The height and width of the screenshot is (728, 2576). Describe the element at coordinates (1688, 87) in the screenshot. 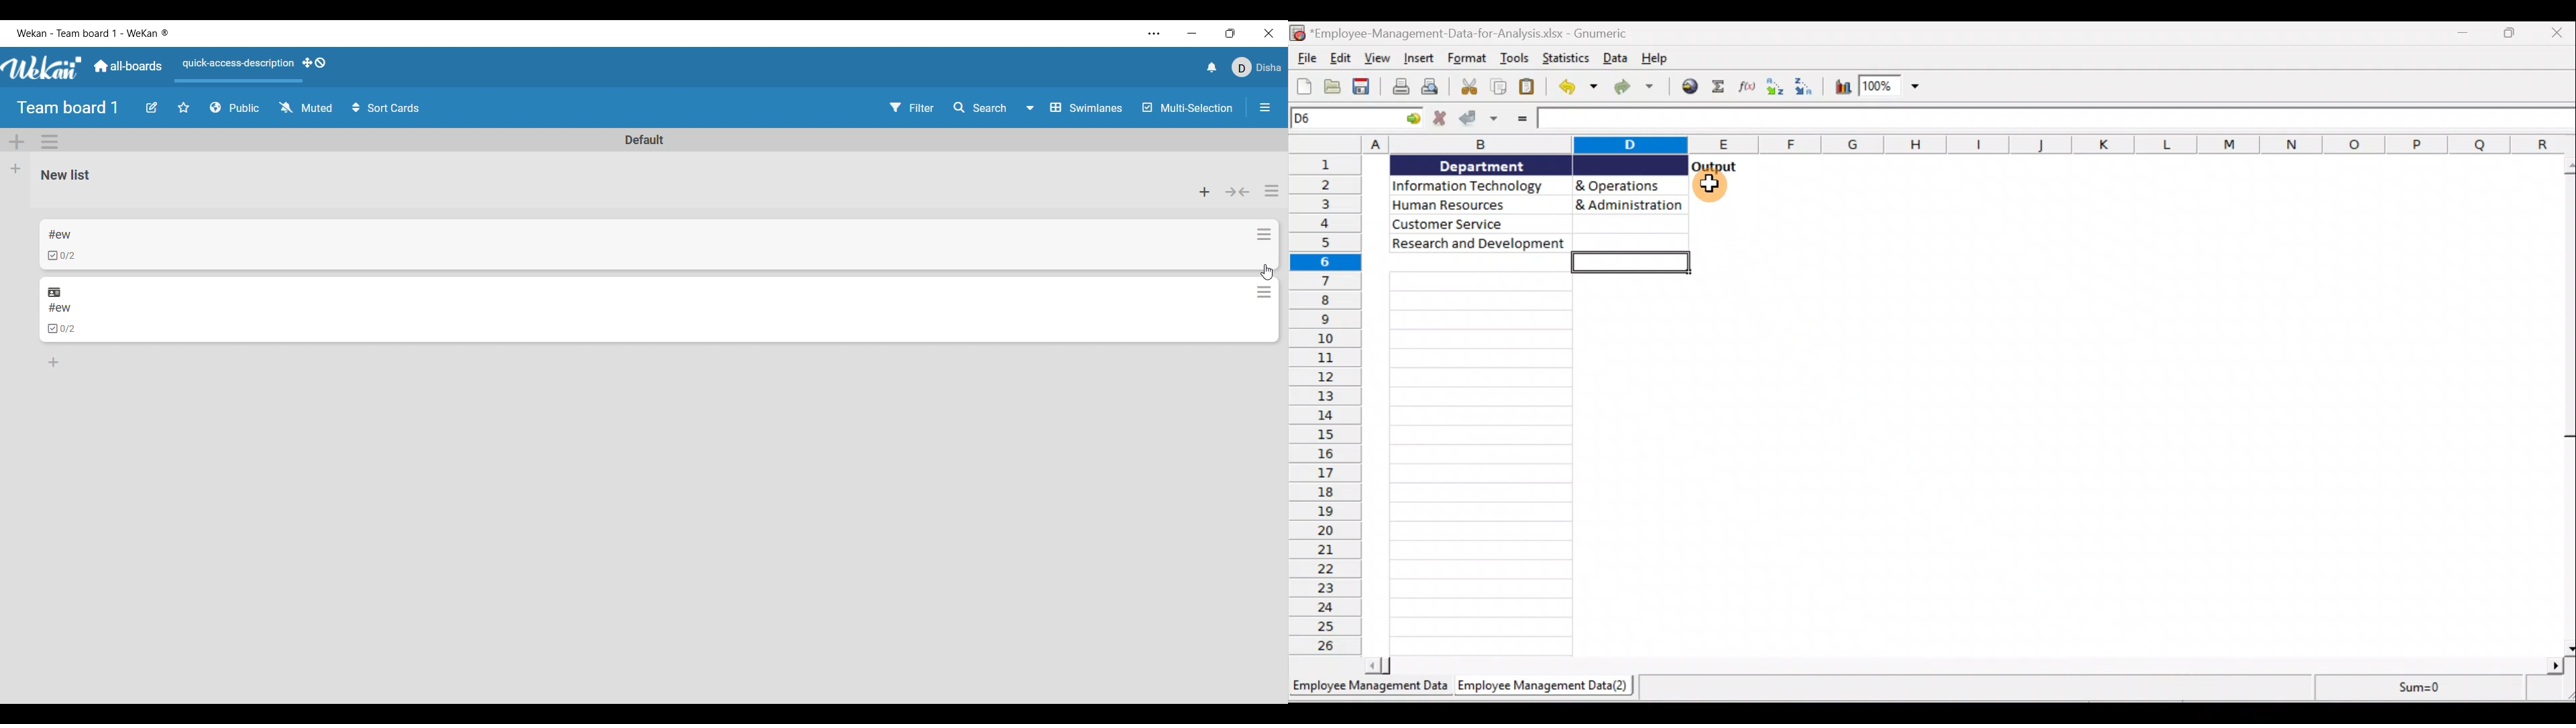

I see `Insert hyperlink` at that location.